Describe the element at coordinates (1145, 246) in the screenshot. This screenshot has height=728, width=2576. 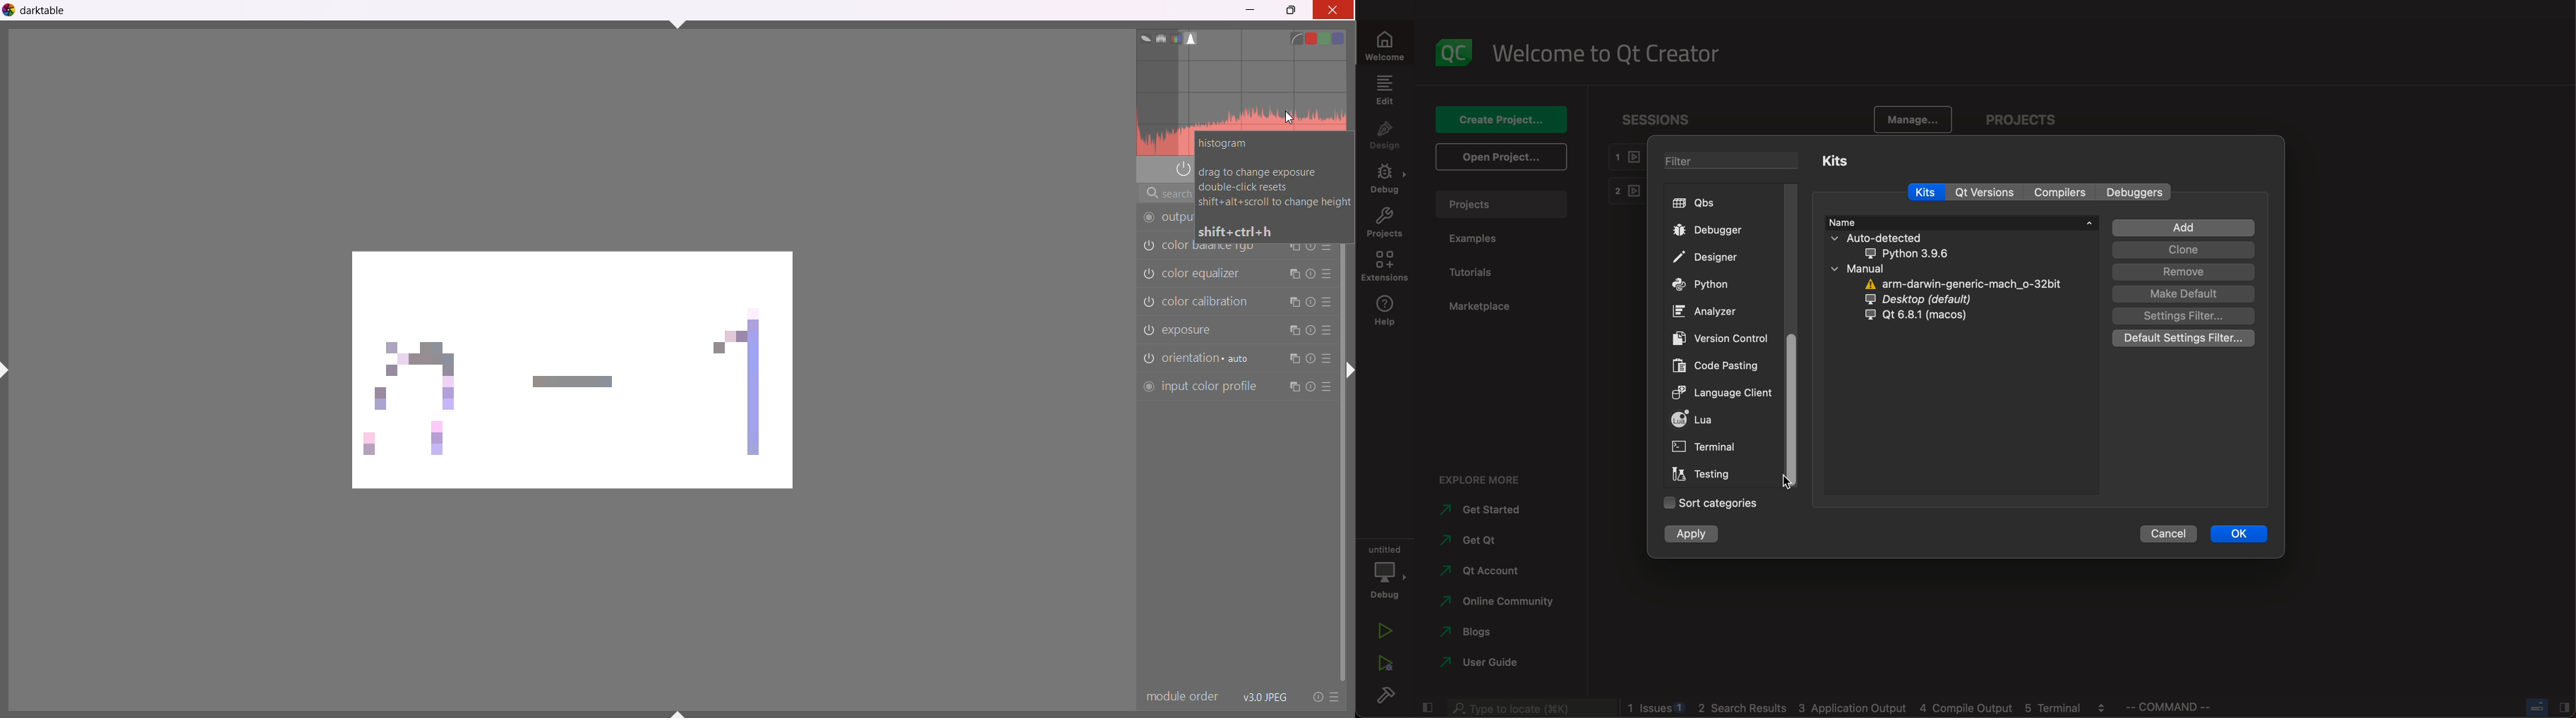
I see `color balance rgb` at that location.